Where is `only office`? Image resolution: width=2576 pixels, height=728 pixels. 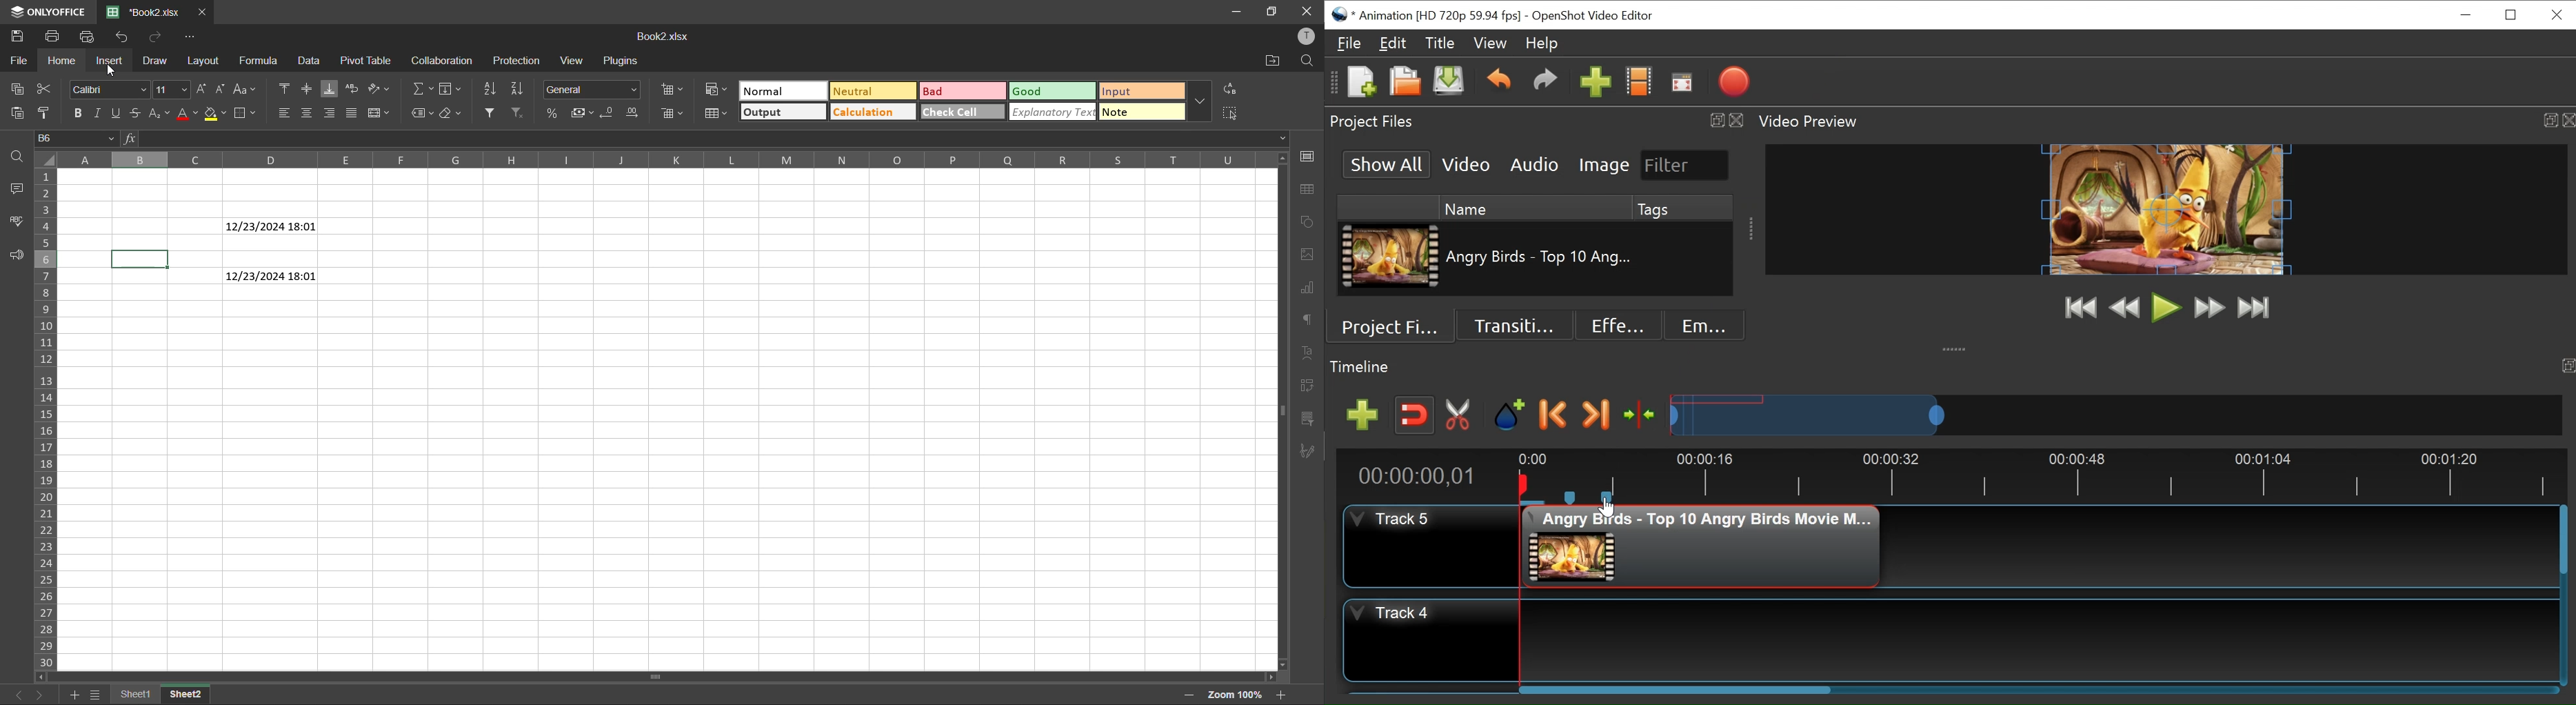 only office is located at coordinates (46, 10).